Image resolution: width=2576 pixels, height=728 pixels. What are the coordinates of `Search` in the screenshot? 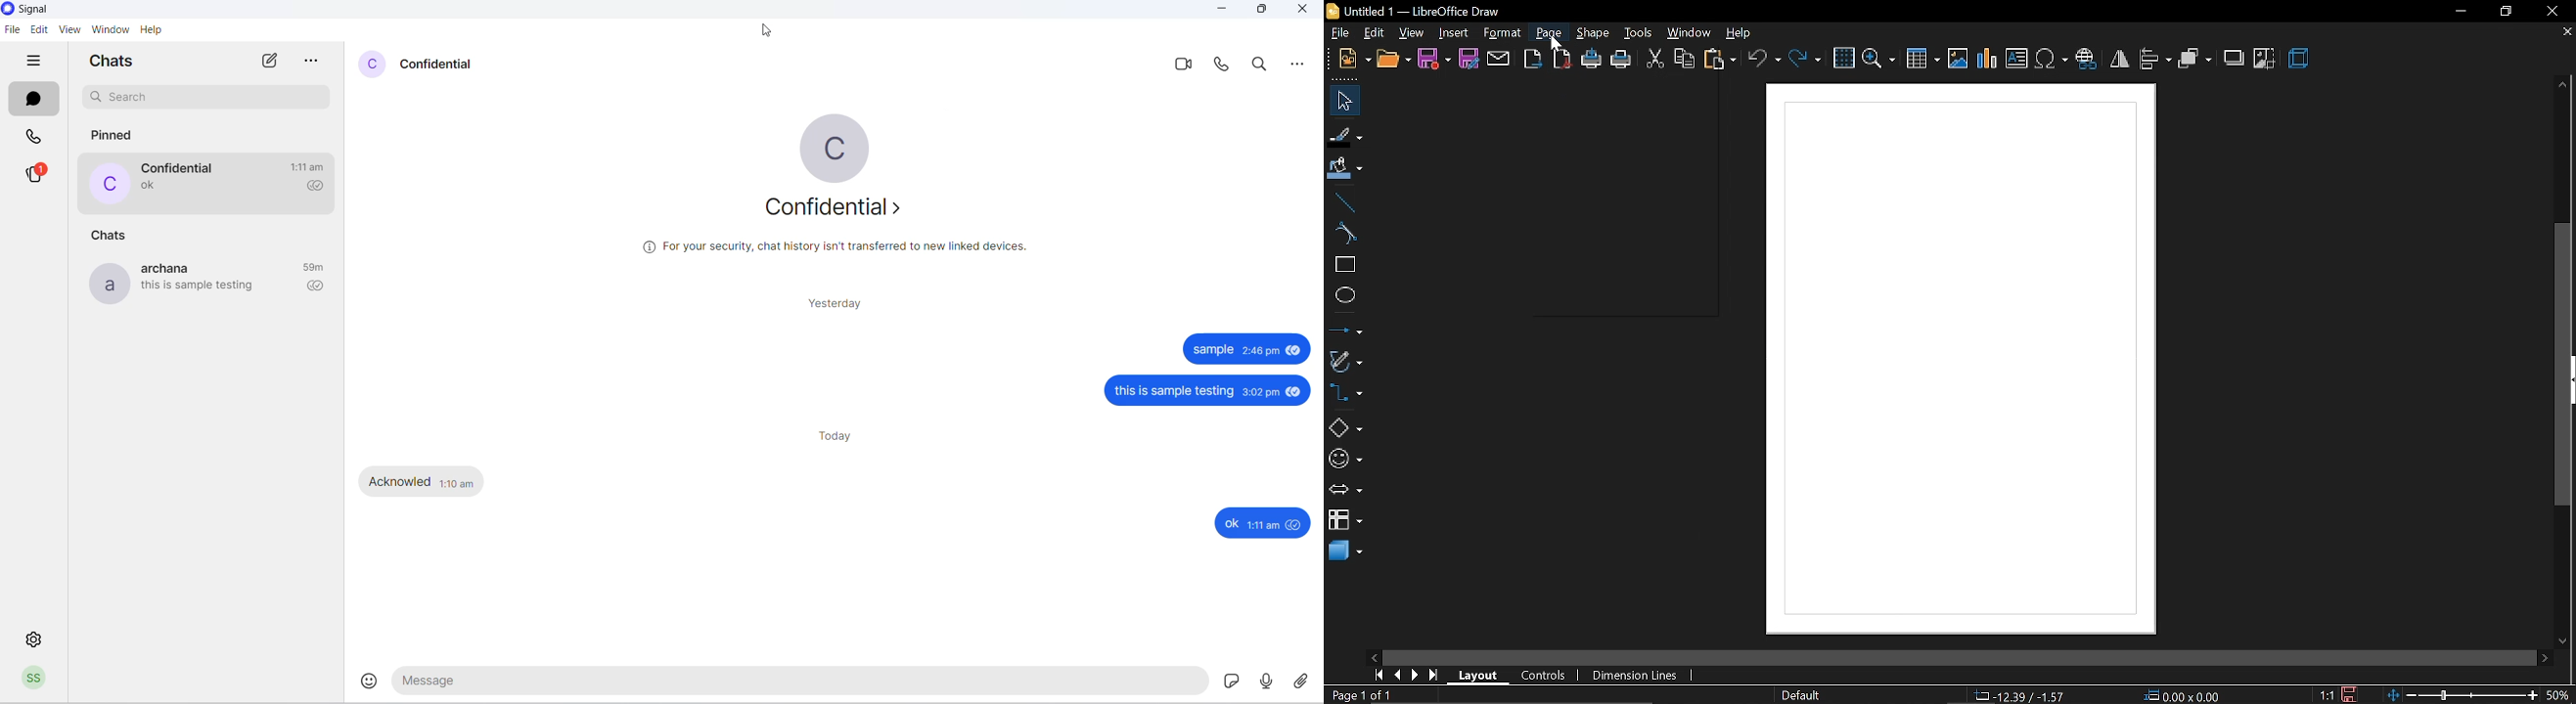 It's located at (209, 97).